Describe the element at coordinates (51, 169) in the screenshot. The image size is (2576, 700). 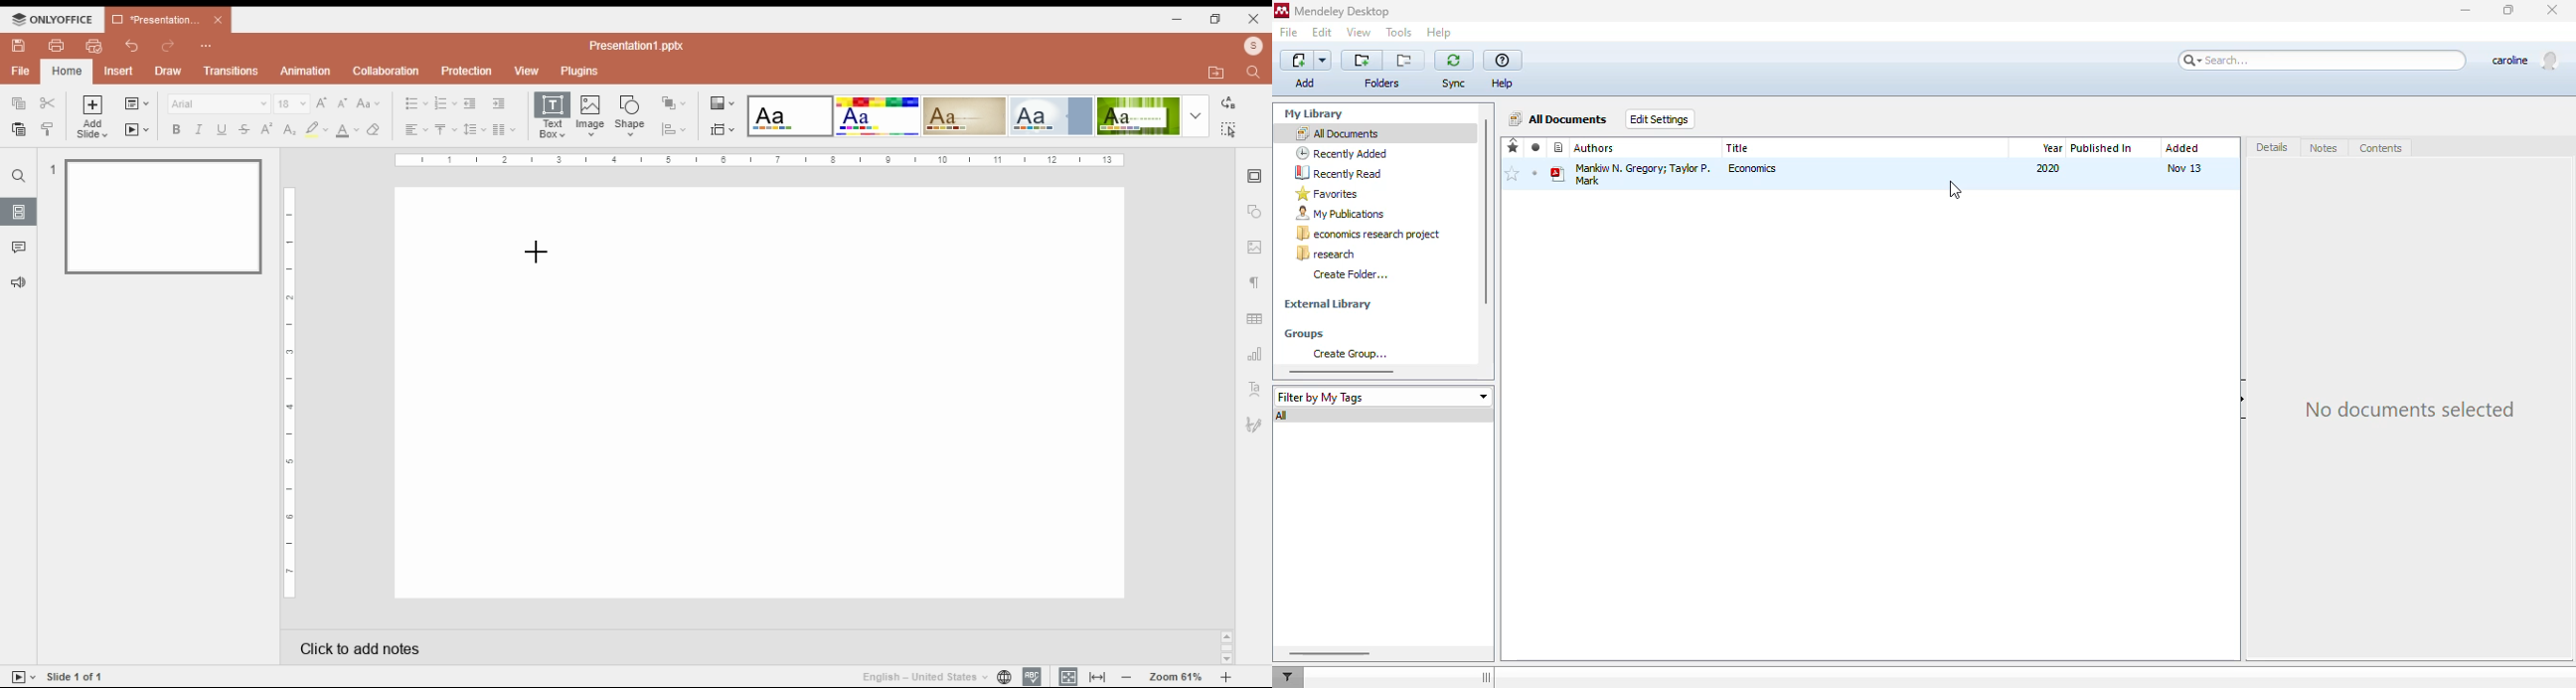
I see `1` at that location.